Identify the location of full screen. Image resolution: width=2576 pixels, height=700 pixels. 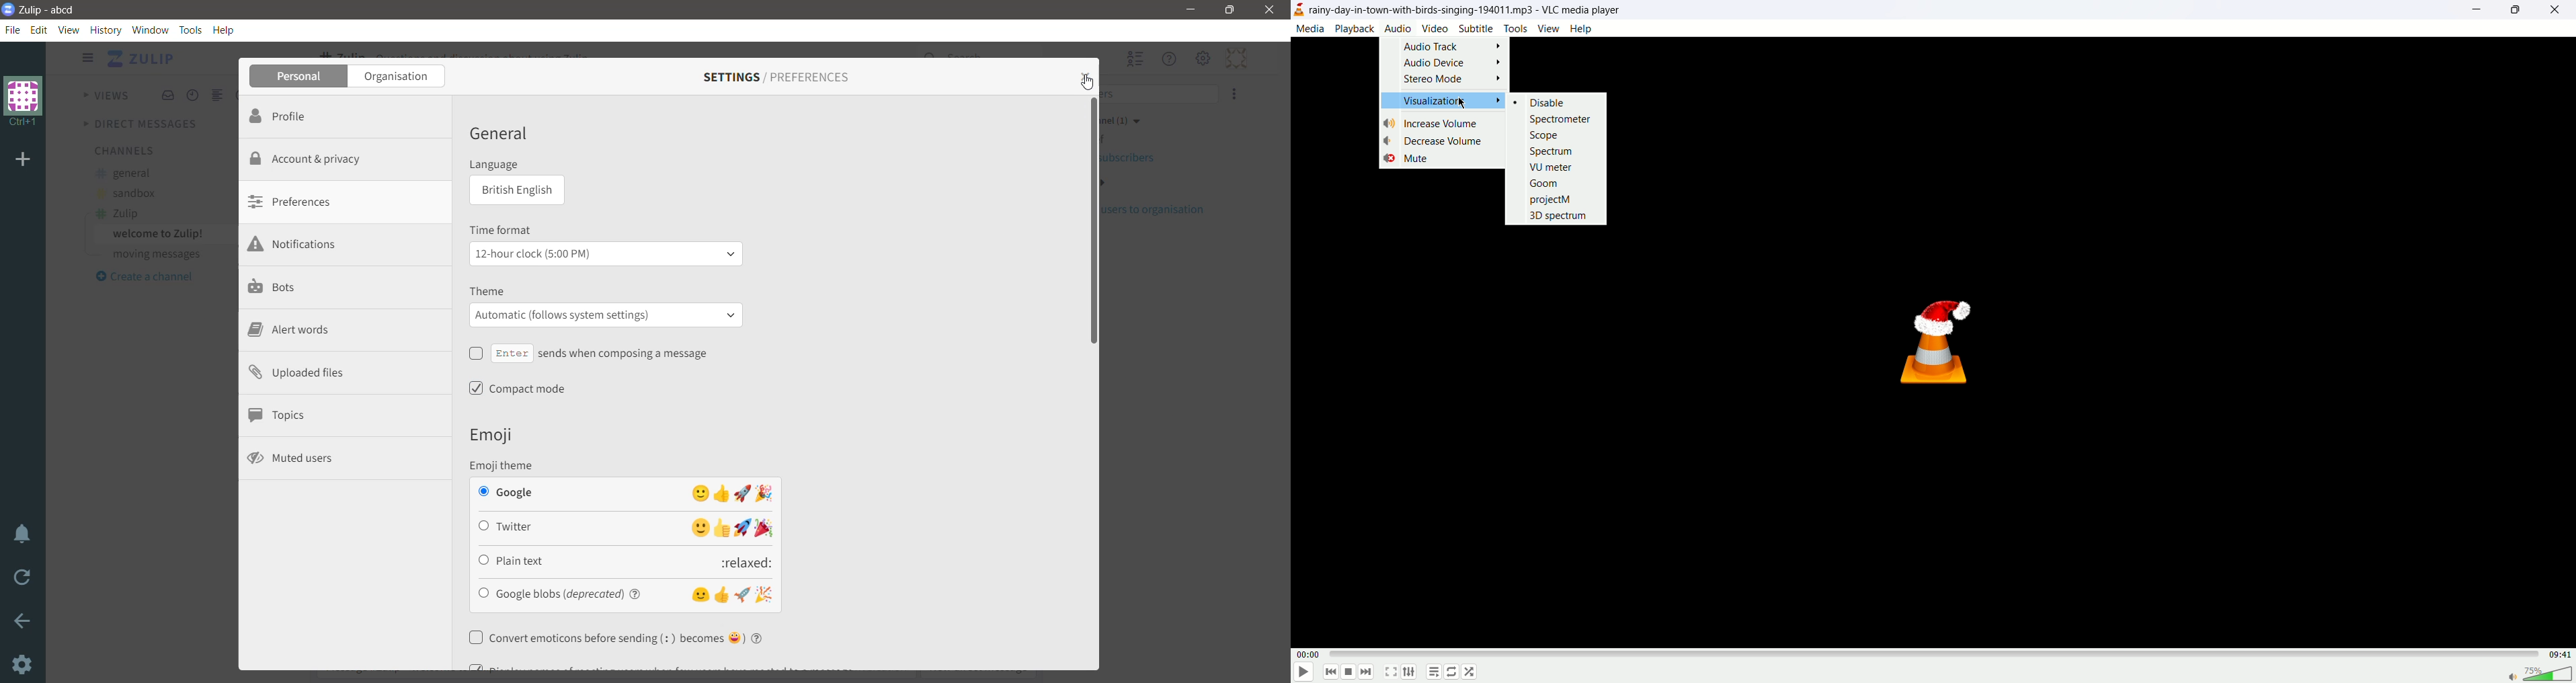
(1392, 673).